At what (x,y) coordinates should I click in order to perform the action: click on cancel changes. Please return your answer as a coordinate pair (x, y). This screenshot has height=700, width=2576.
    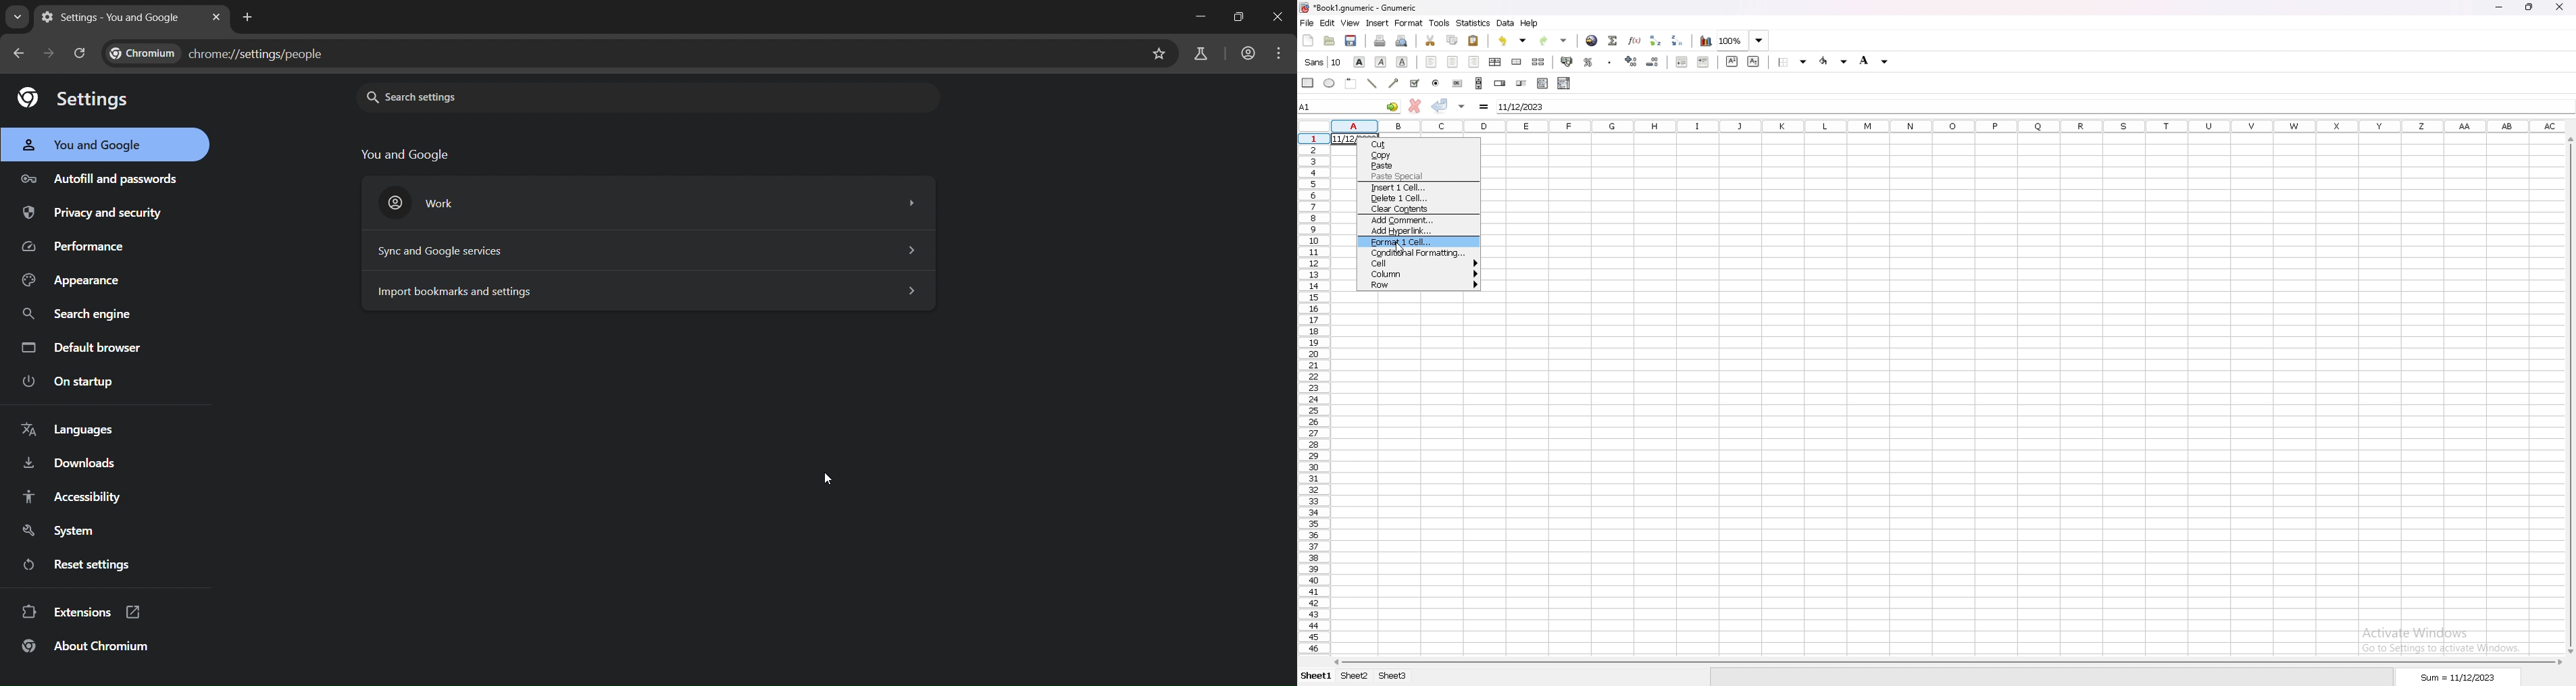
    Looking at the image, I should click on (1414, 106).